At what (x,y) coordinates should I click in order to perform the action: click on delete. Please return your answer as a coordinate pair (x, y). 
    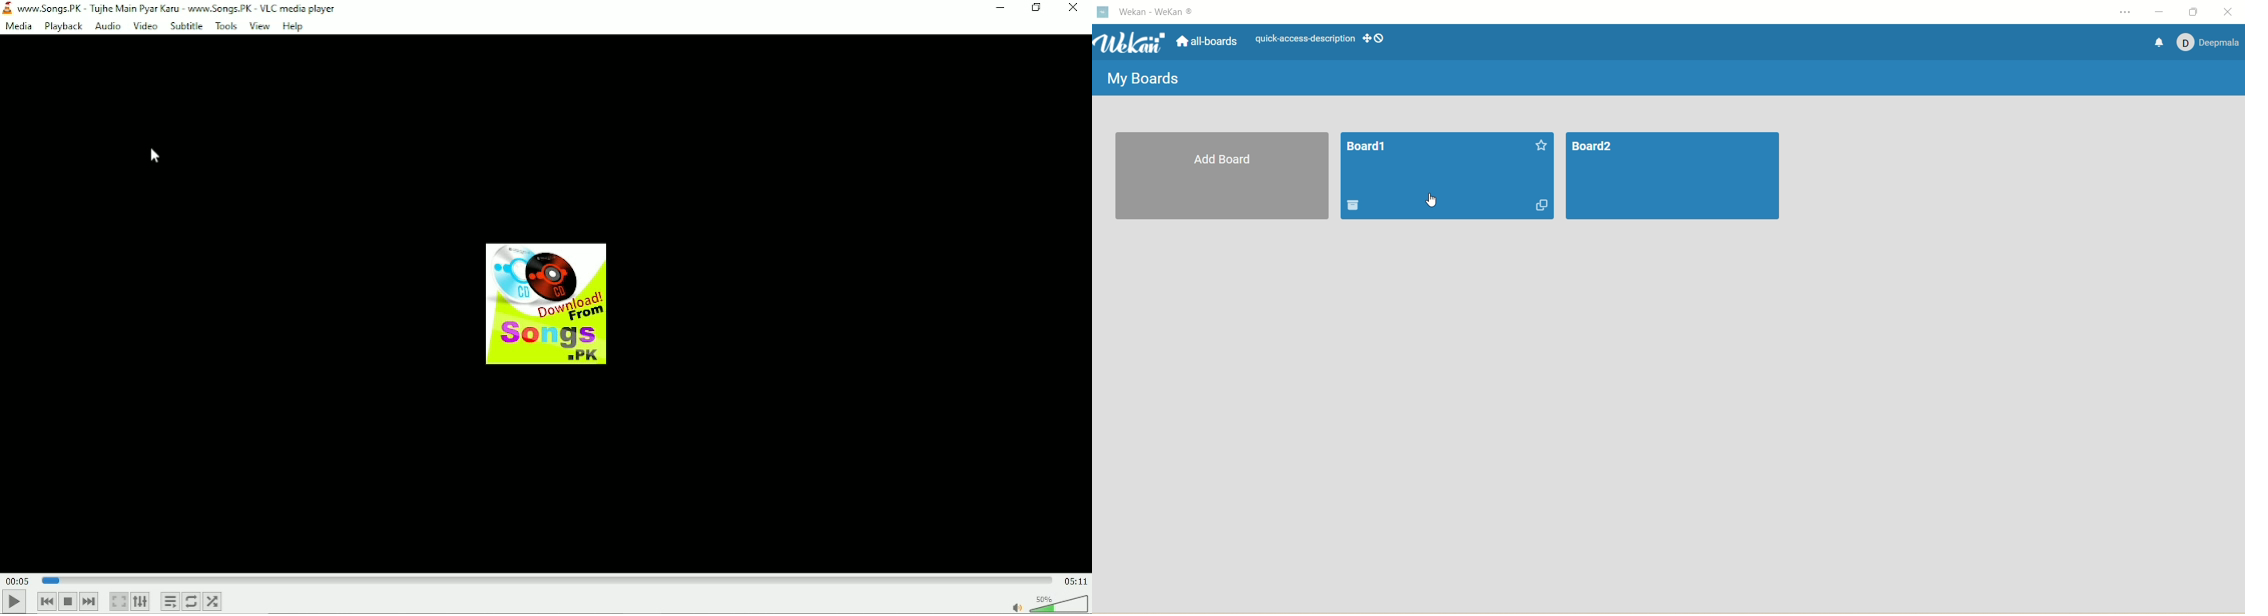
    Looking at the image, I should click on (1356, 204).